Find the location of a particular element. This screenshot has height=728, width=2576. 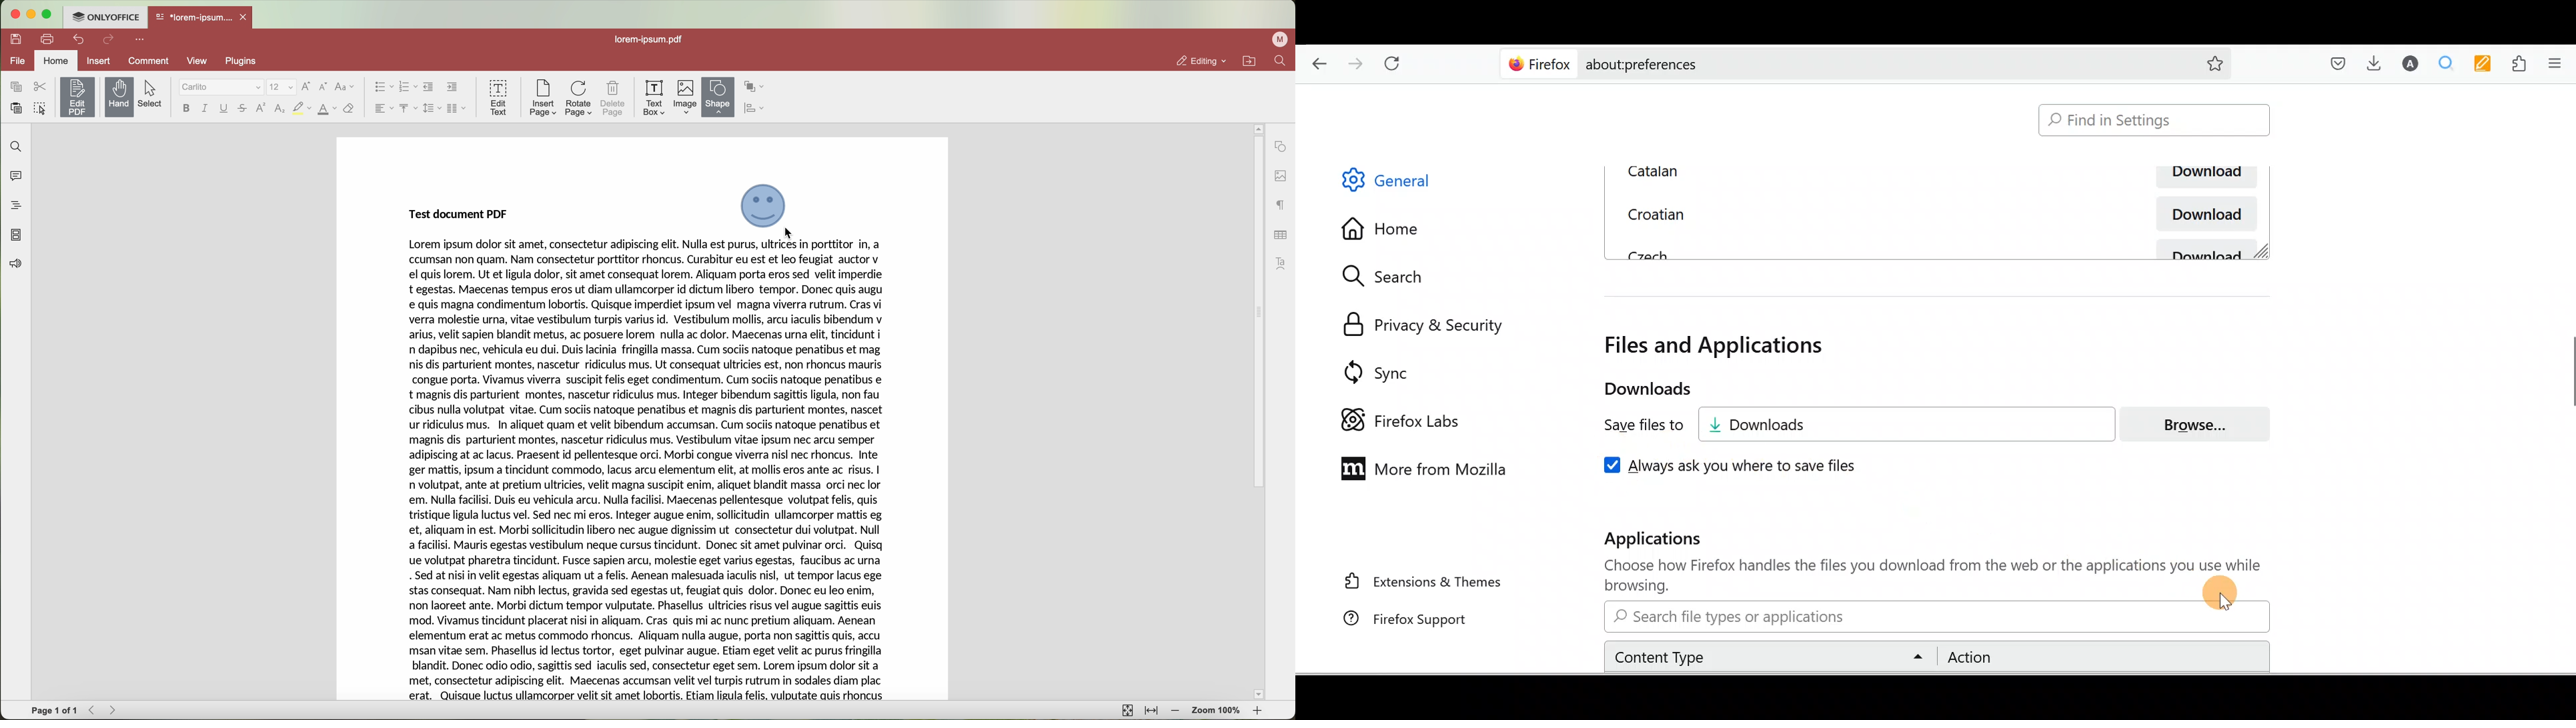

view is located at coordinates (197, 60).